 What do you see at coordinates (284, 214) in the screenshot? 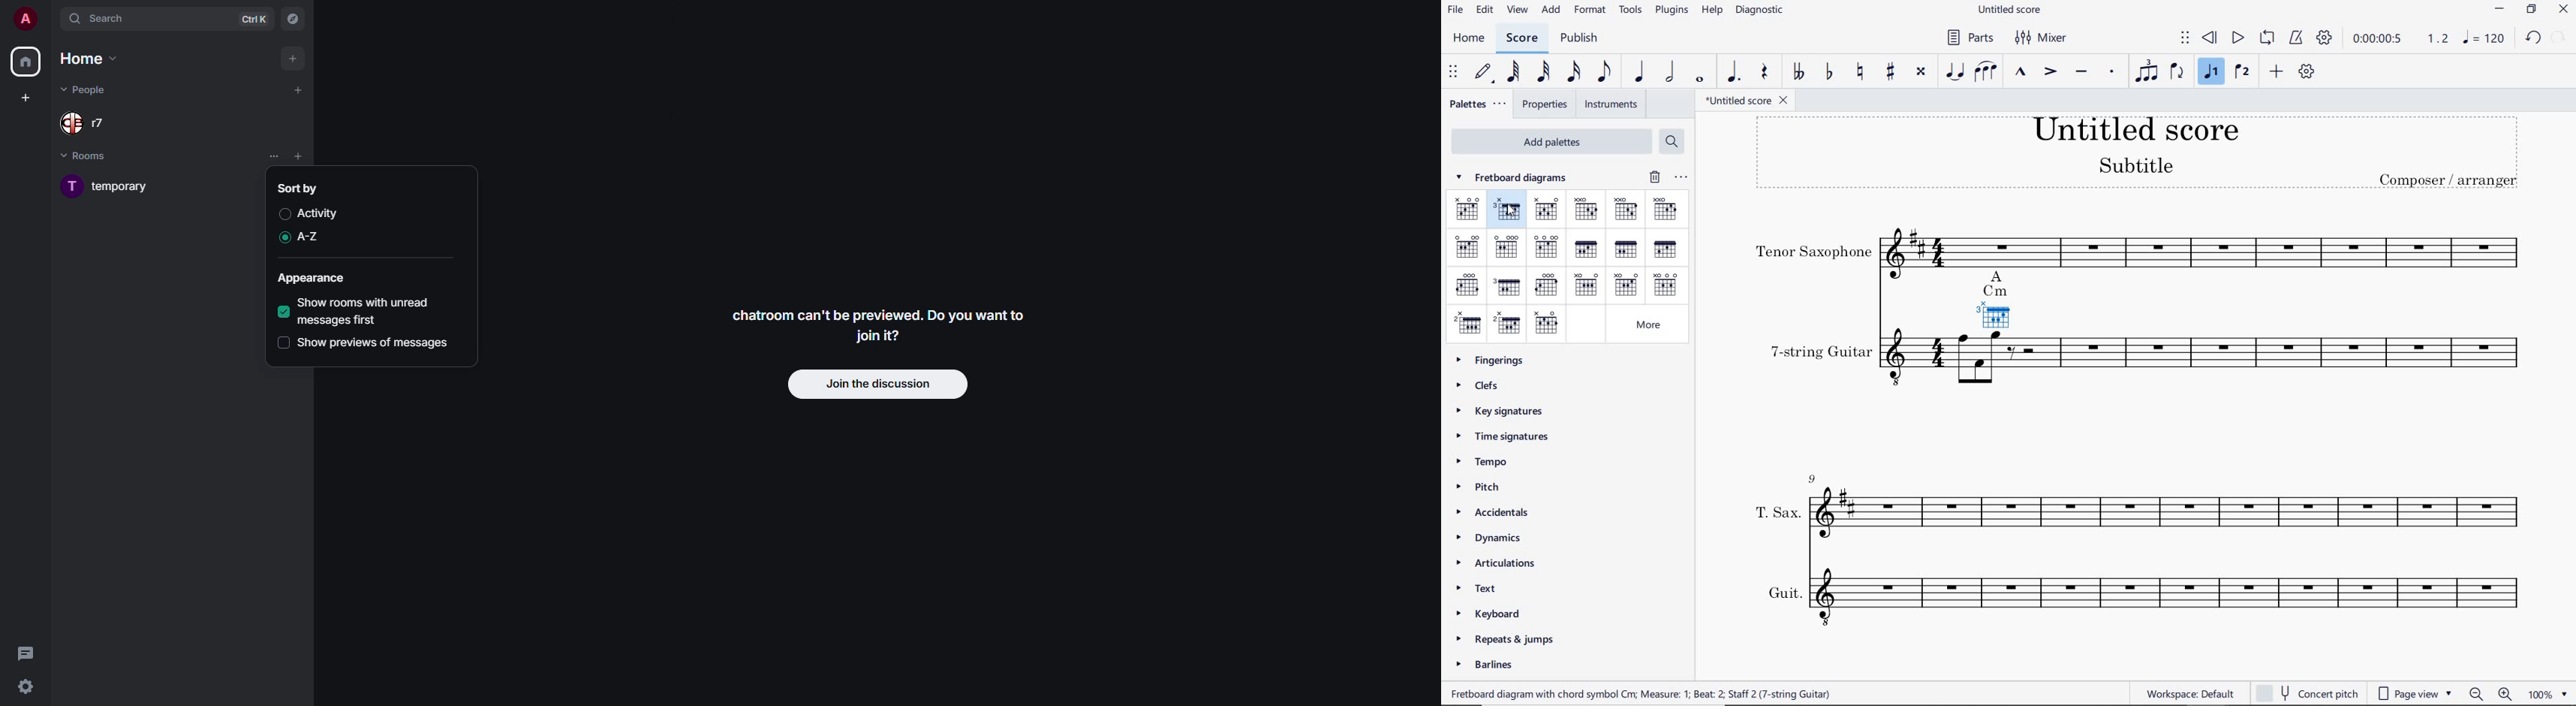
I see `disabled` at bounding box center [284, 214].